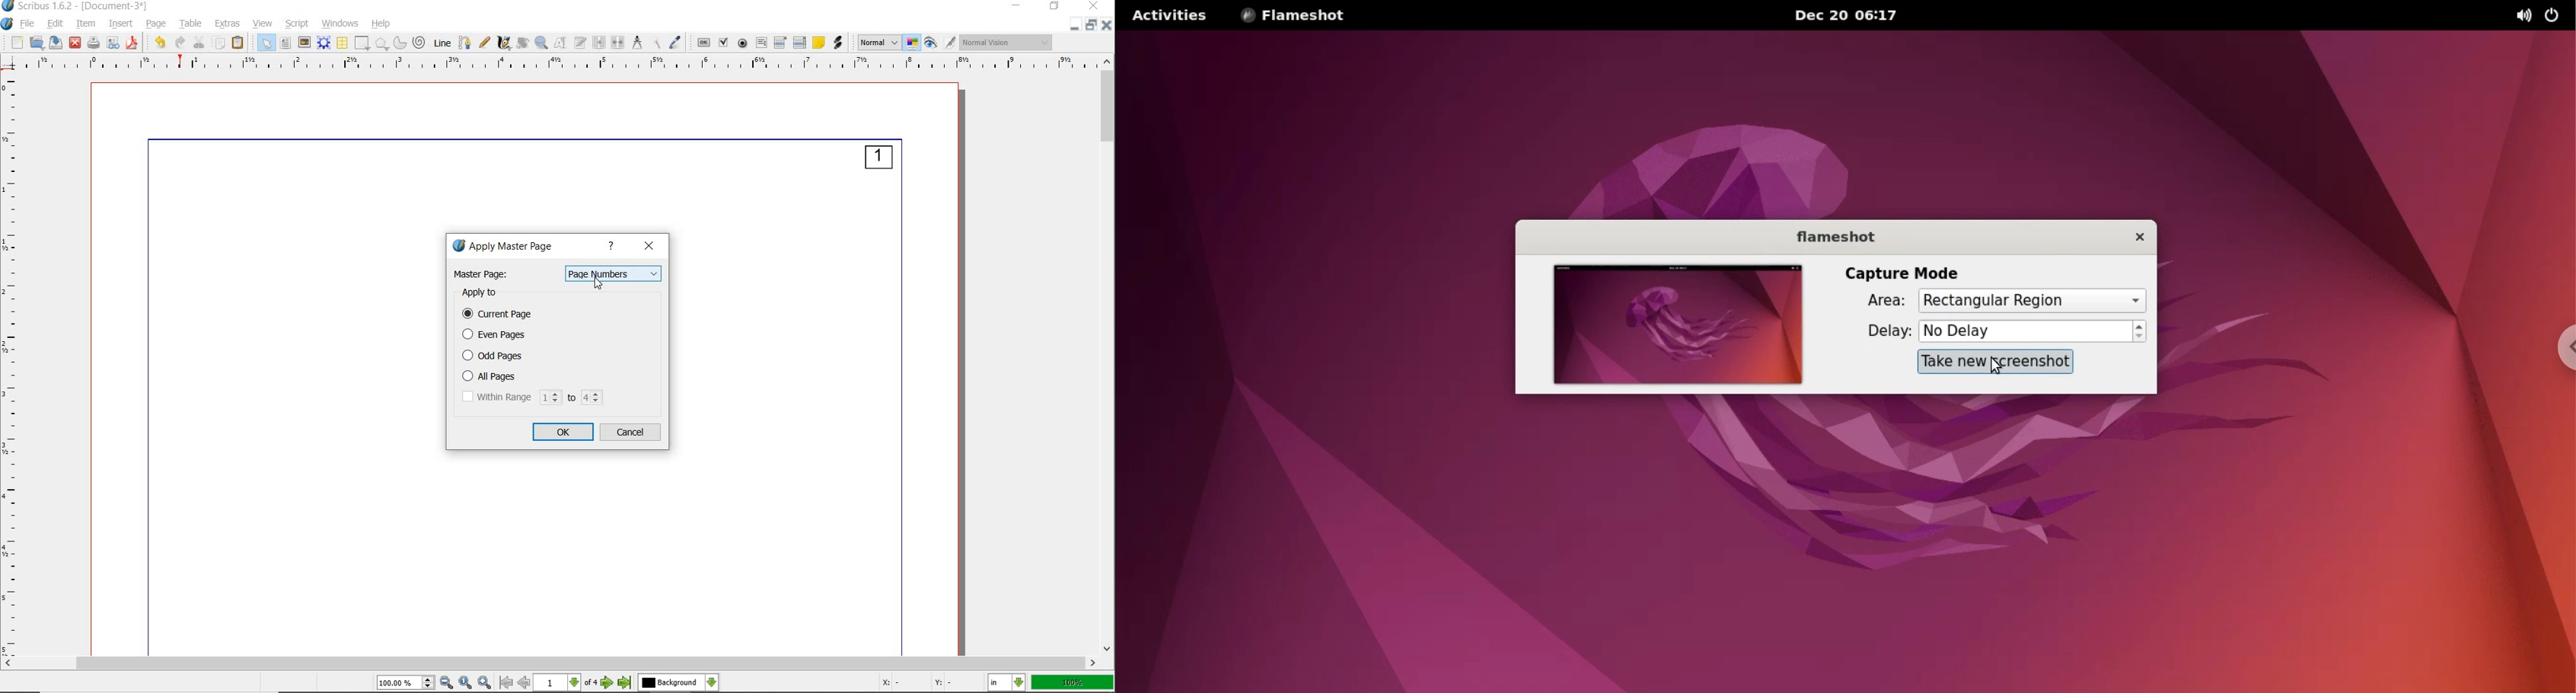  What do you see at coordinates (486, 682) in the screenshot?
I see `zoom in` at bounding box center [486, 682].